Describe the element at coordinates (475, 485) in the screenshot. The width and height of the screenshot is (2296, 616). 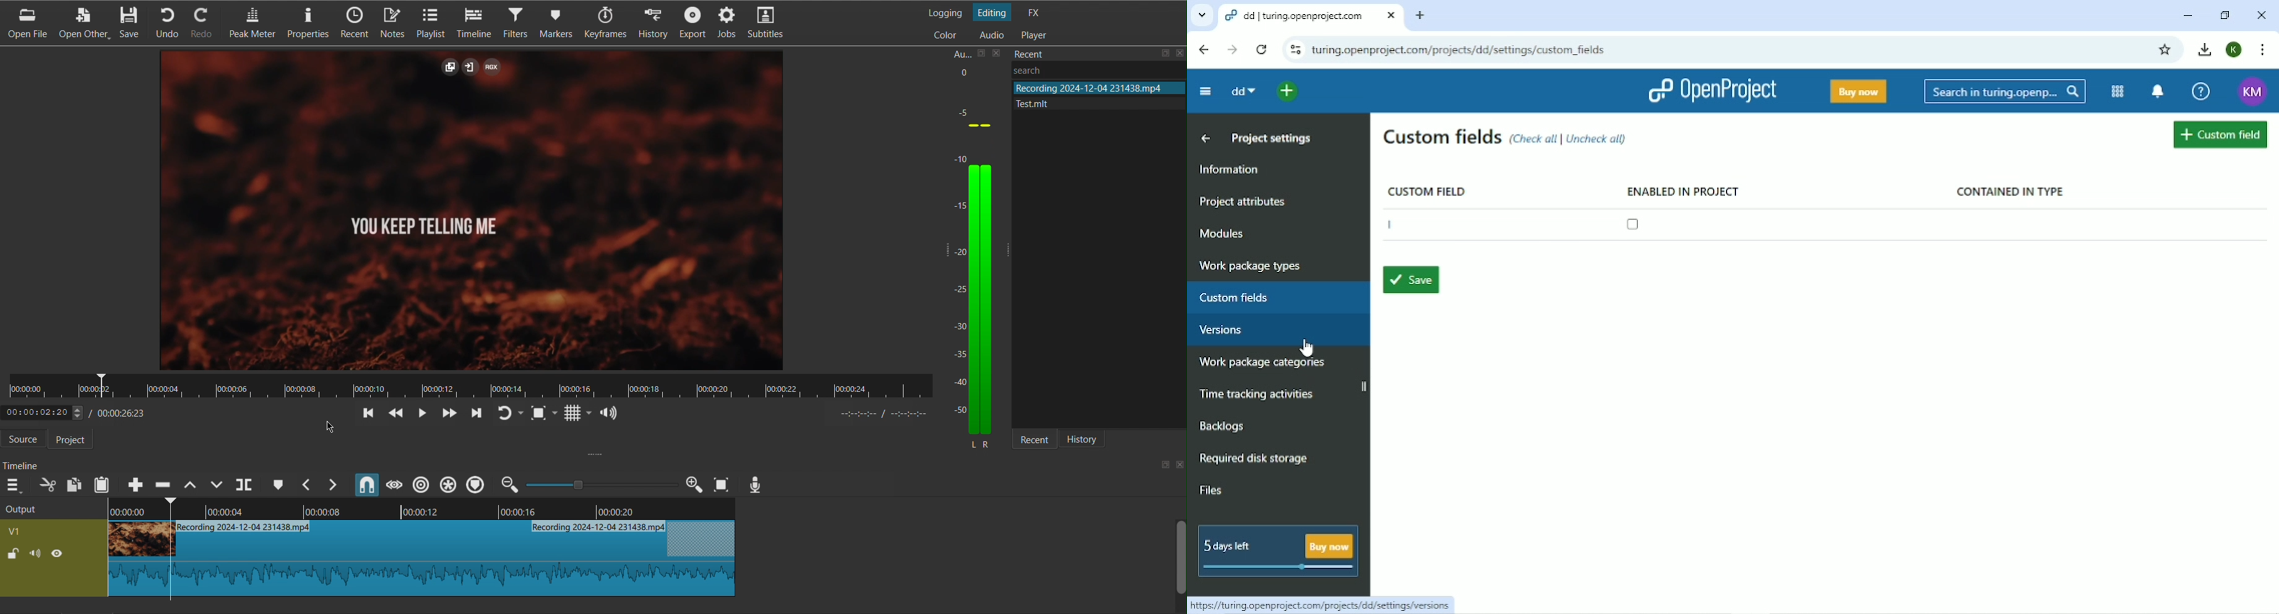
I see `Ripple Markers` at that location.